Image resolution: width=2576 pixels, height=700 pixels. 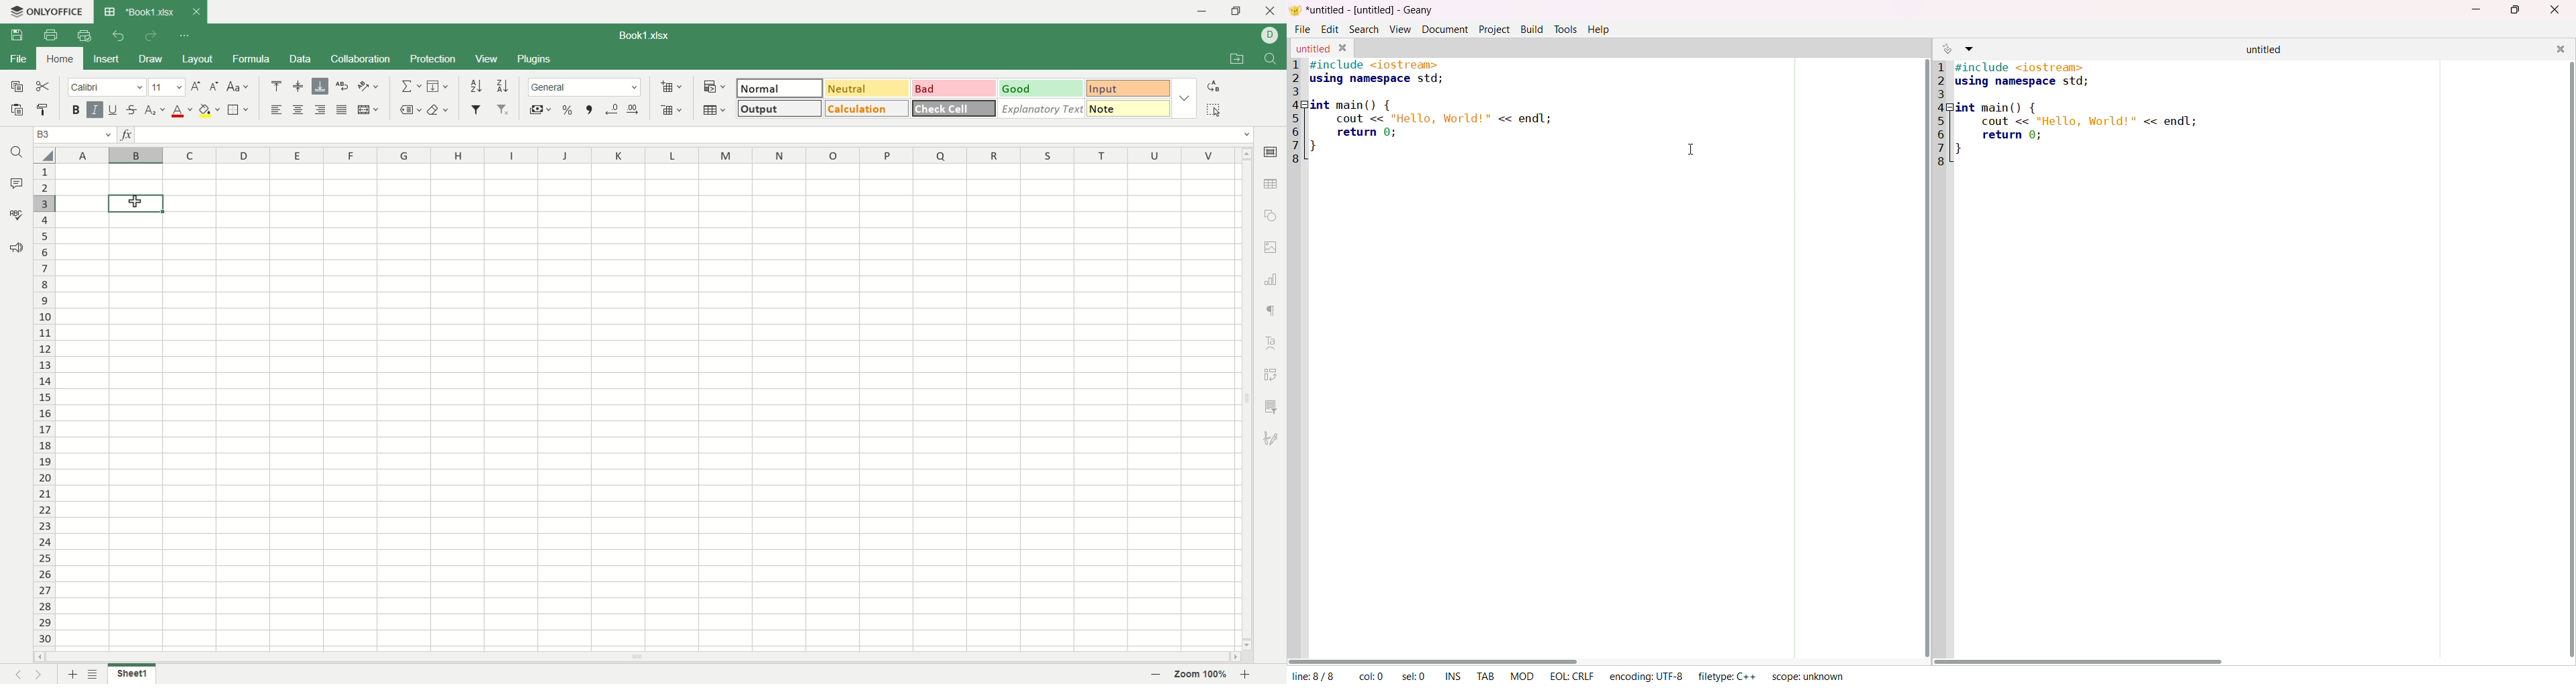 What do you see at coordinates (199, 60) in the screenshot?
I see `layout` at bounding box center [199, 60].